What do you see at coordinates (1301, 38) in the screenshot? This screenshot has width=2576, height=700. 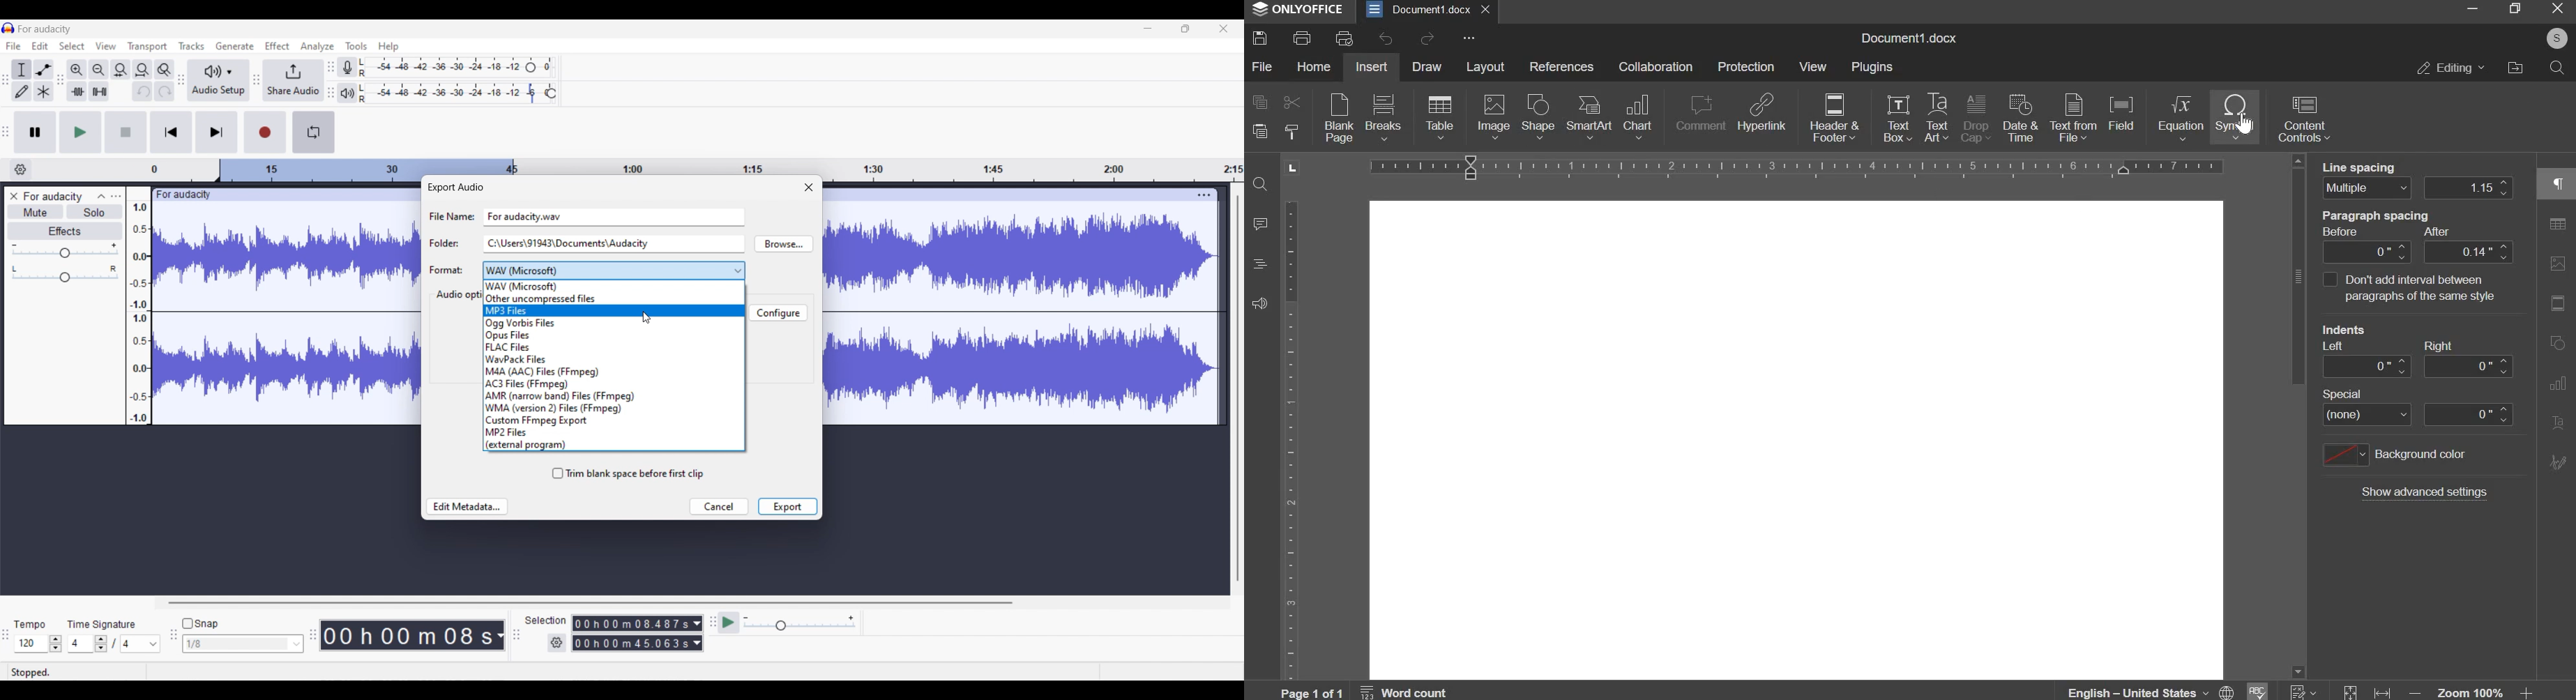 I see `print` at bounding box center [1301, 38].